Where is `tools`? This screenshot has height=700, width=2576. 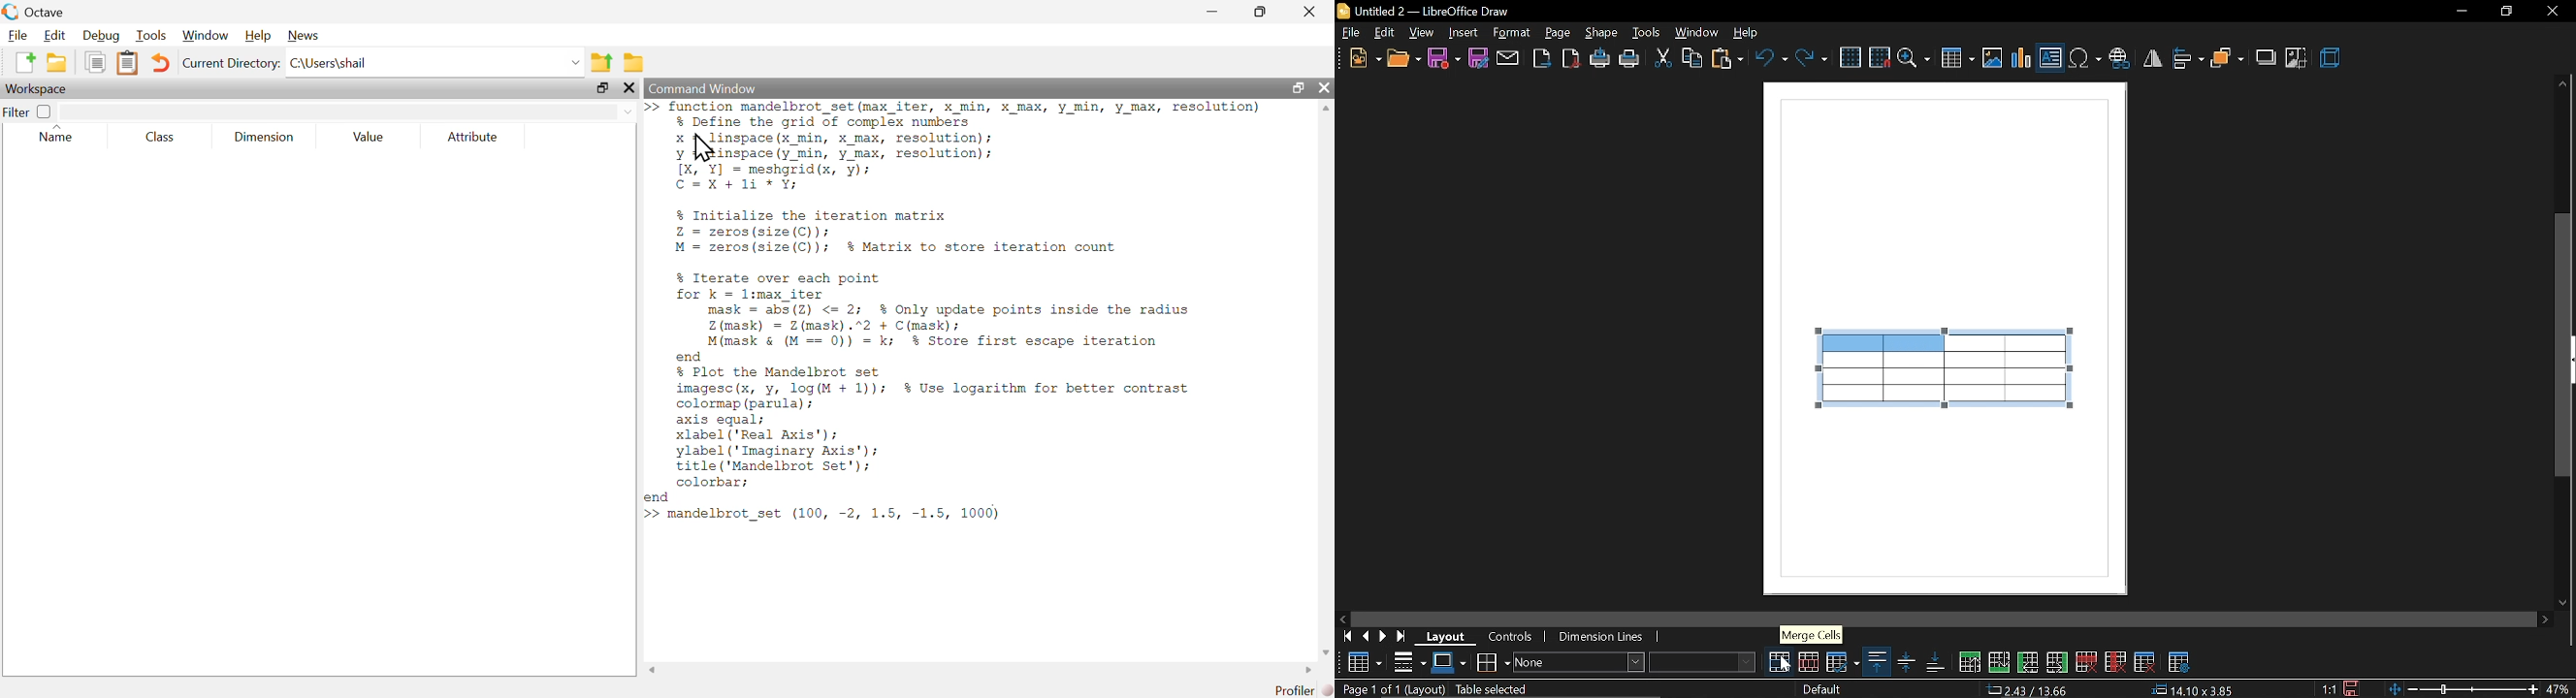
tools is located at coordinates (1647, 32).